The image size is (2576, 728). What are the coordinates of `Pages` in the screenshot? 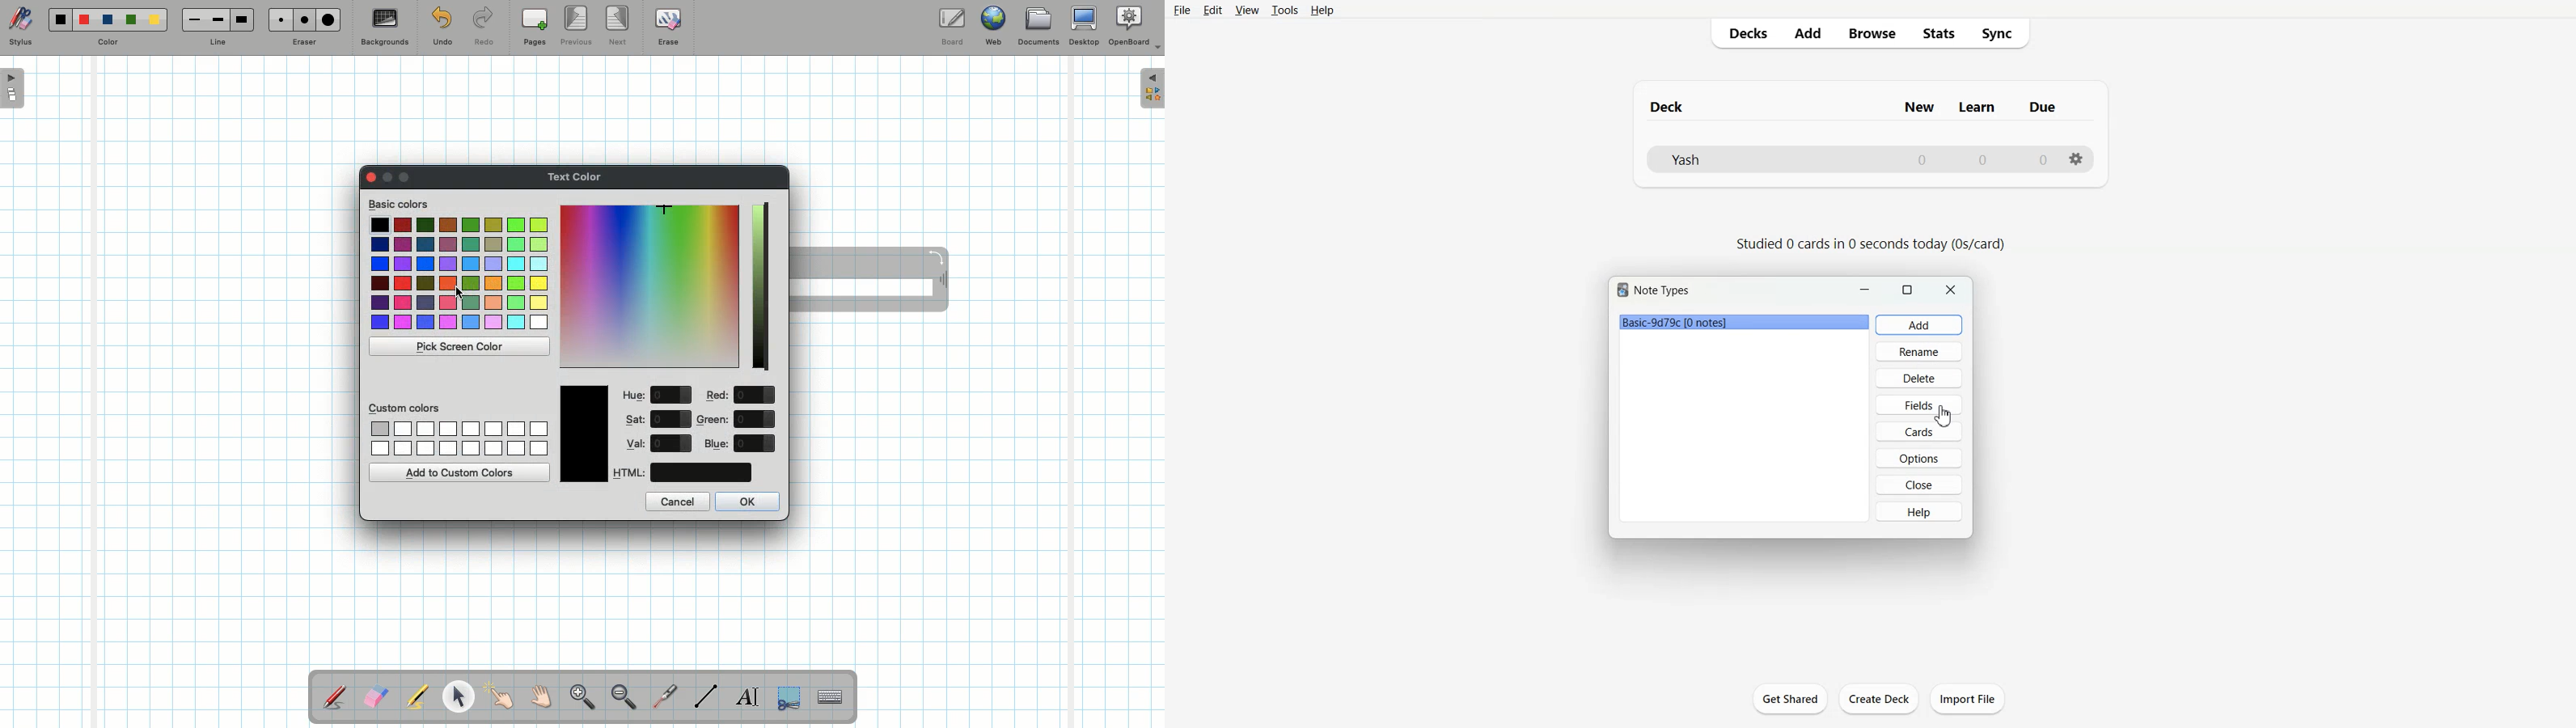 It's located at (535, 28).